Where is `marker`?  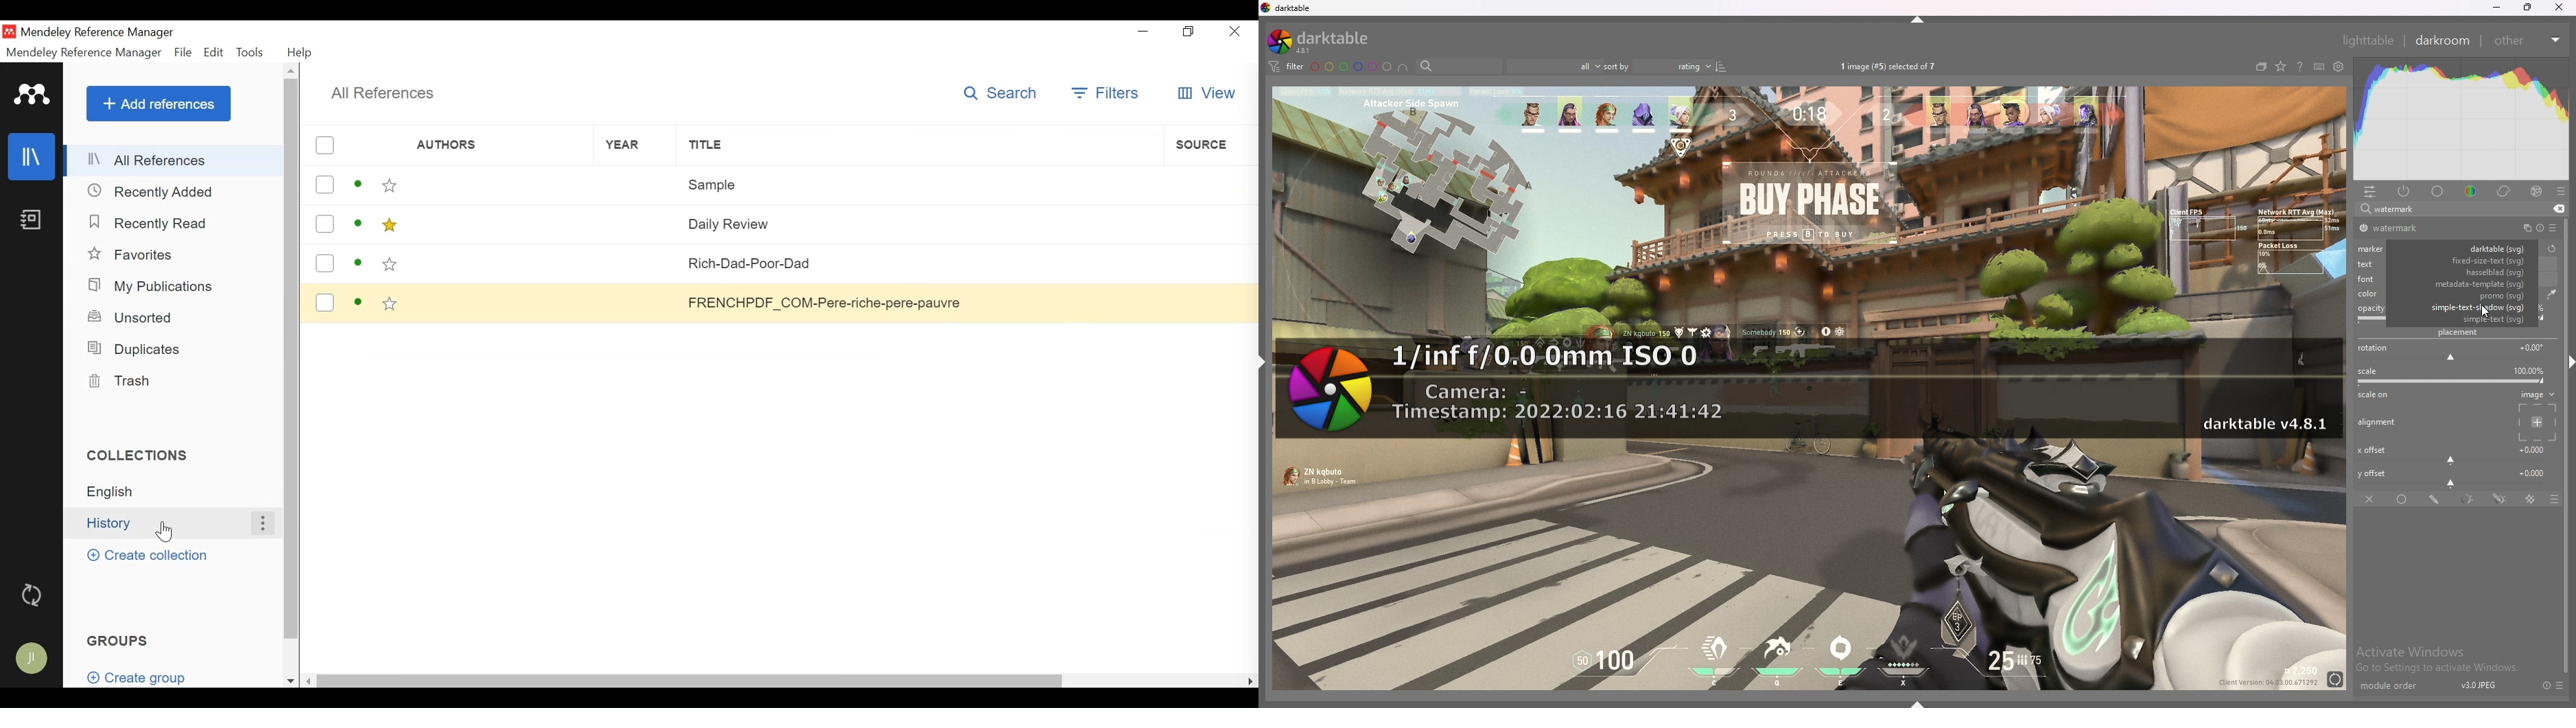
marker is located at coordinates (2374, 248).